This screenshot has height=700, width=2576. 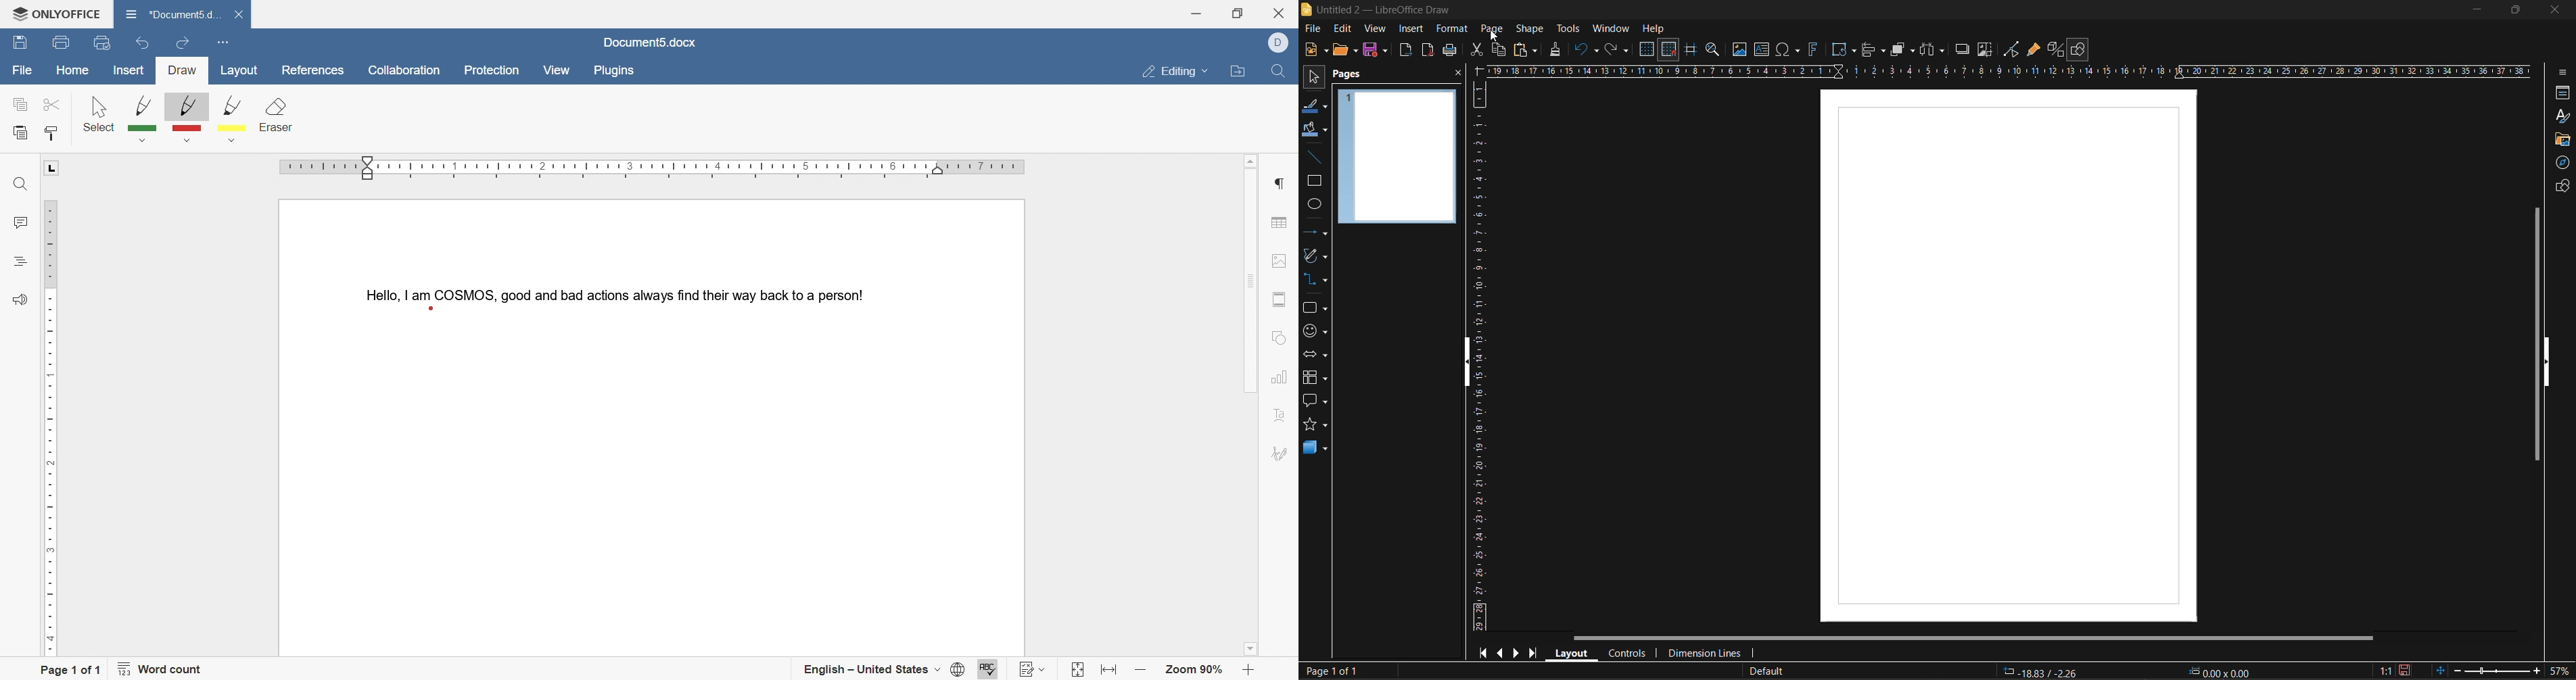 I want to click on clone formatting, so click(x=1559, y=51).